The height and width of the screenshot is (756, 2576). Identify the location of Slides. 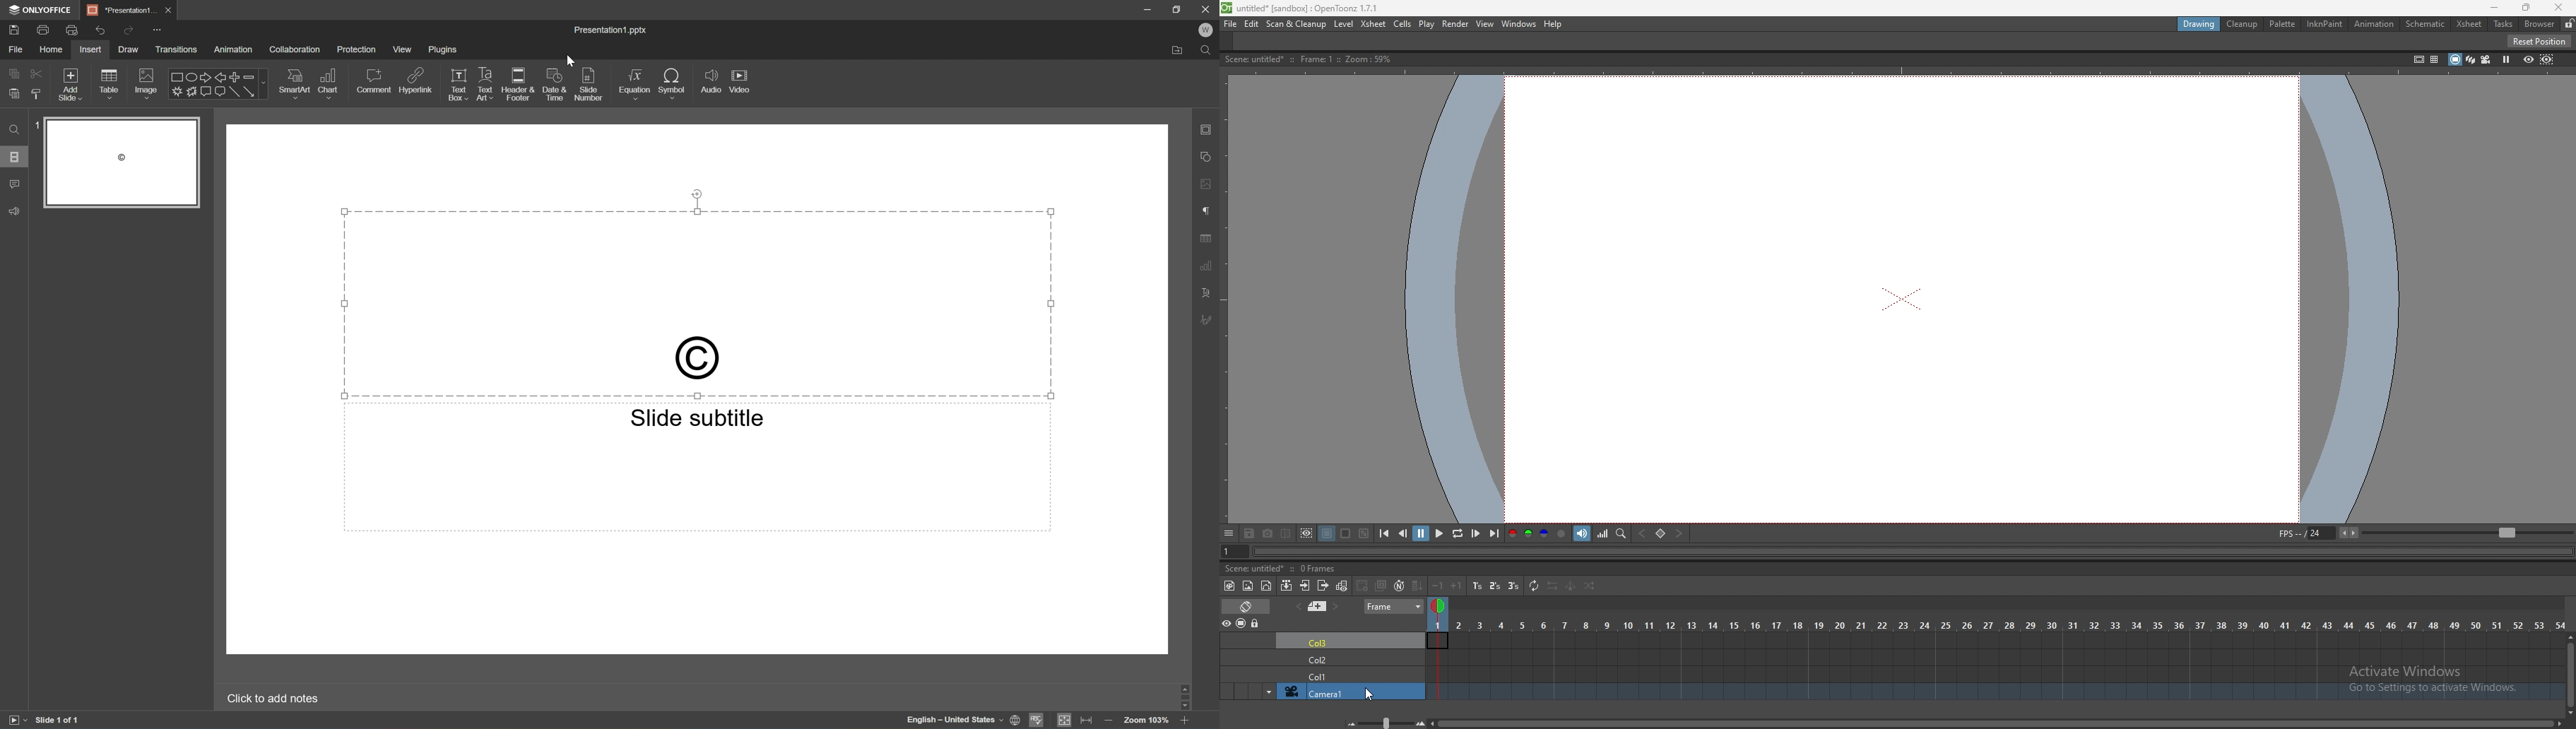
(15, 158).